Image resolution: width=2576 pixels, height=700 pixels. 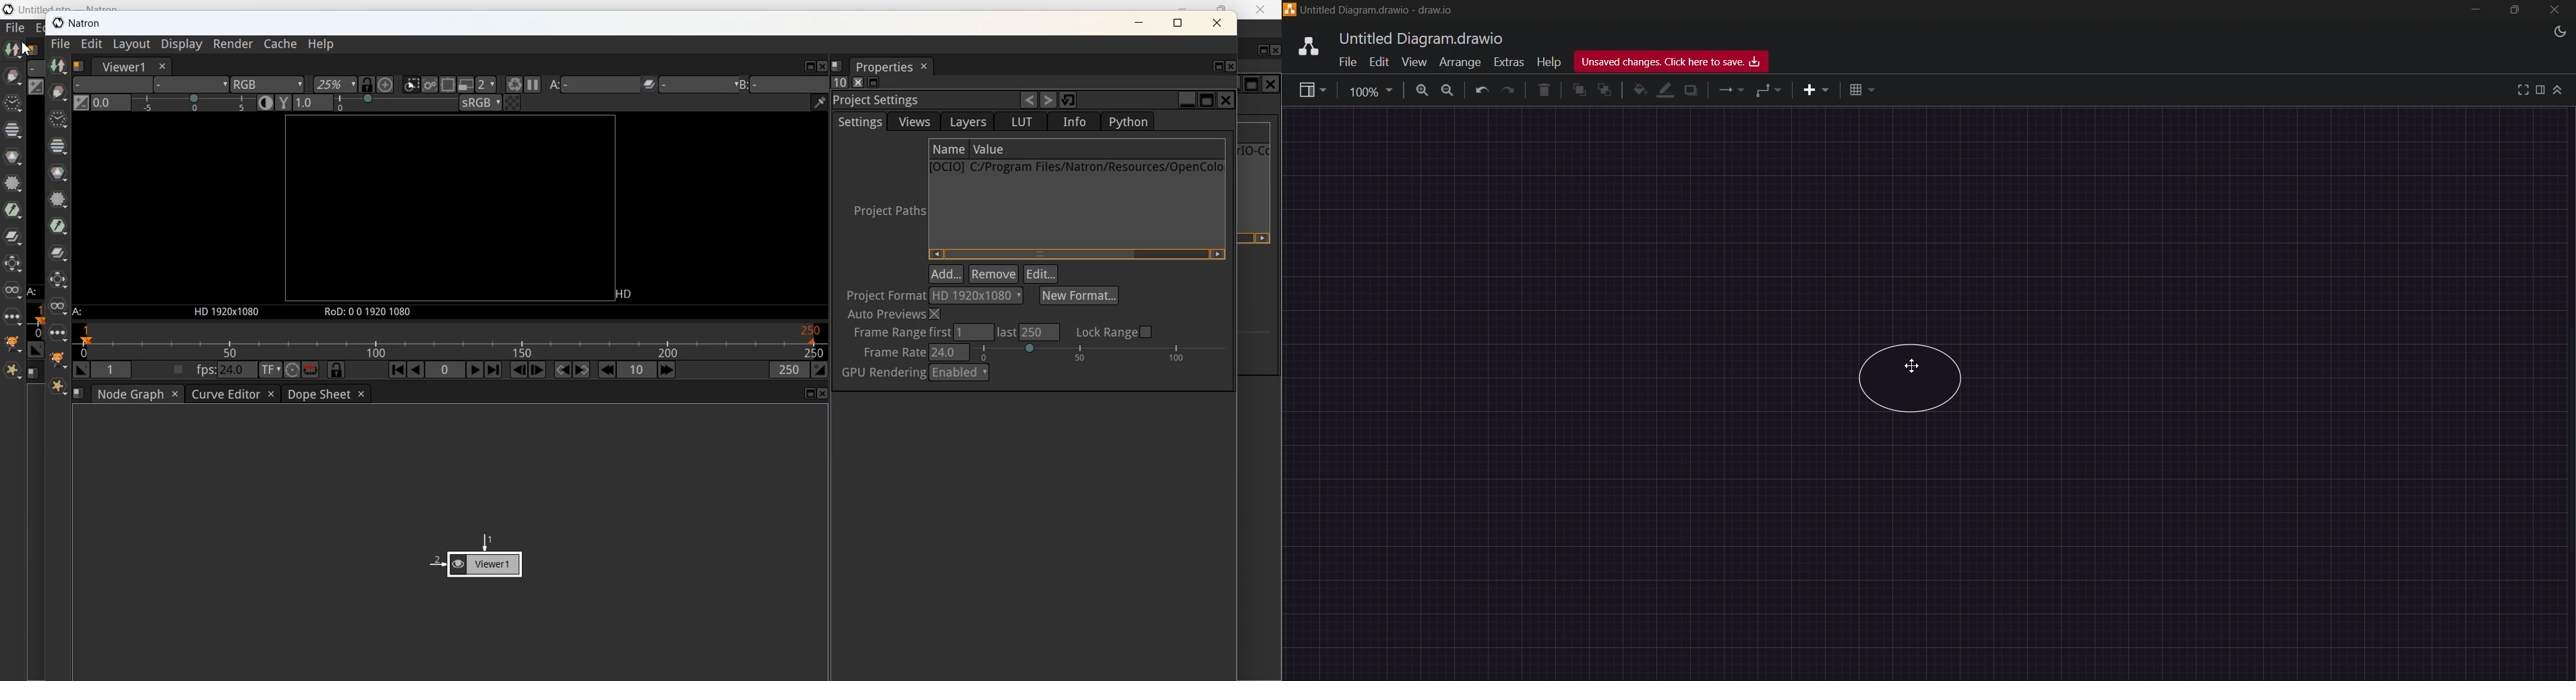 What do you see at coordinates (1379, 10) in the screenshot?
I see `Untitled Diagram.drawio - draw.io` at bounding box center [1379, 10].